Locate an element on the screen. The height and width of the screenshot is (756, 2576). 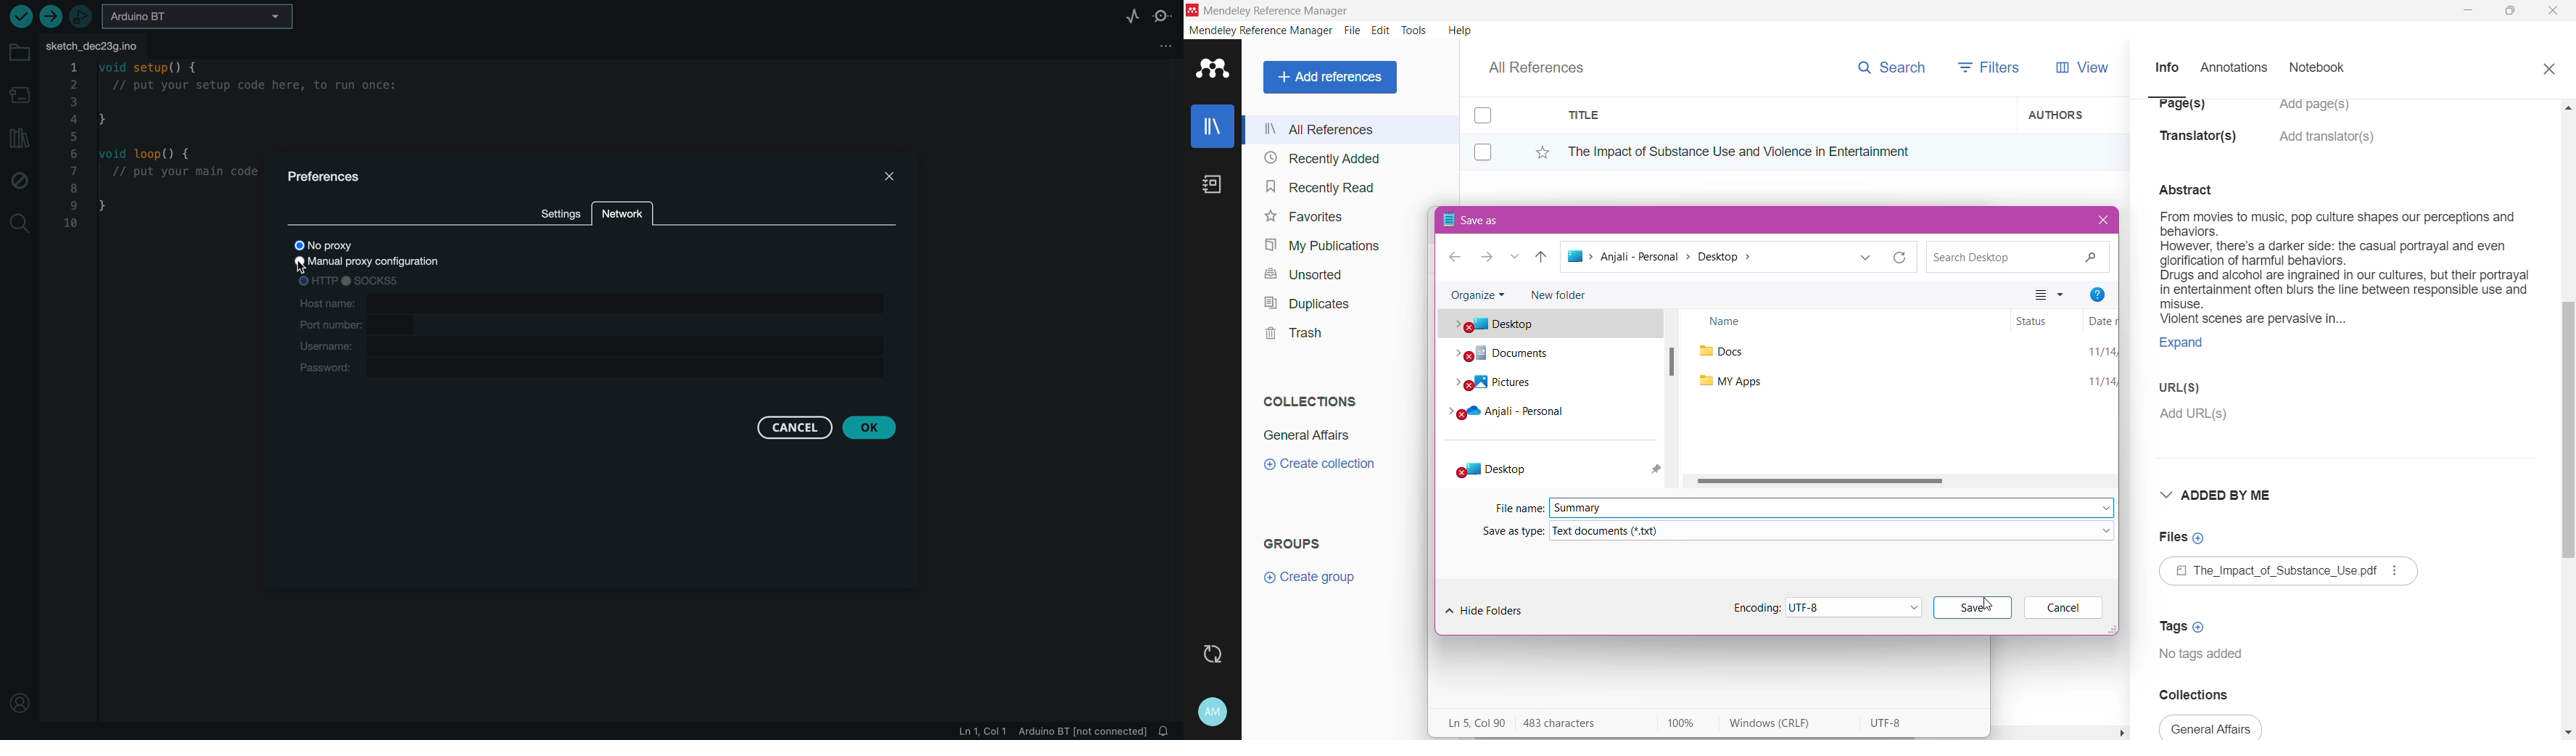
Reference Title is located at coordinates (1785, 151).